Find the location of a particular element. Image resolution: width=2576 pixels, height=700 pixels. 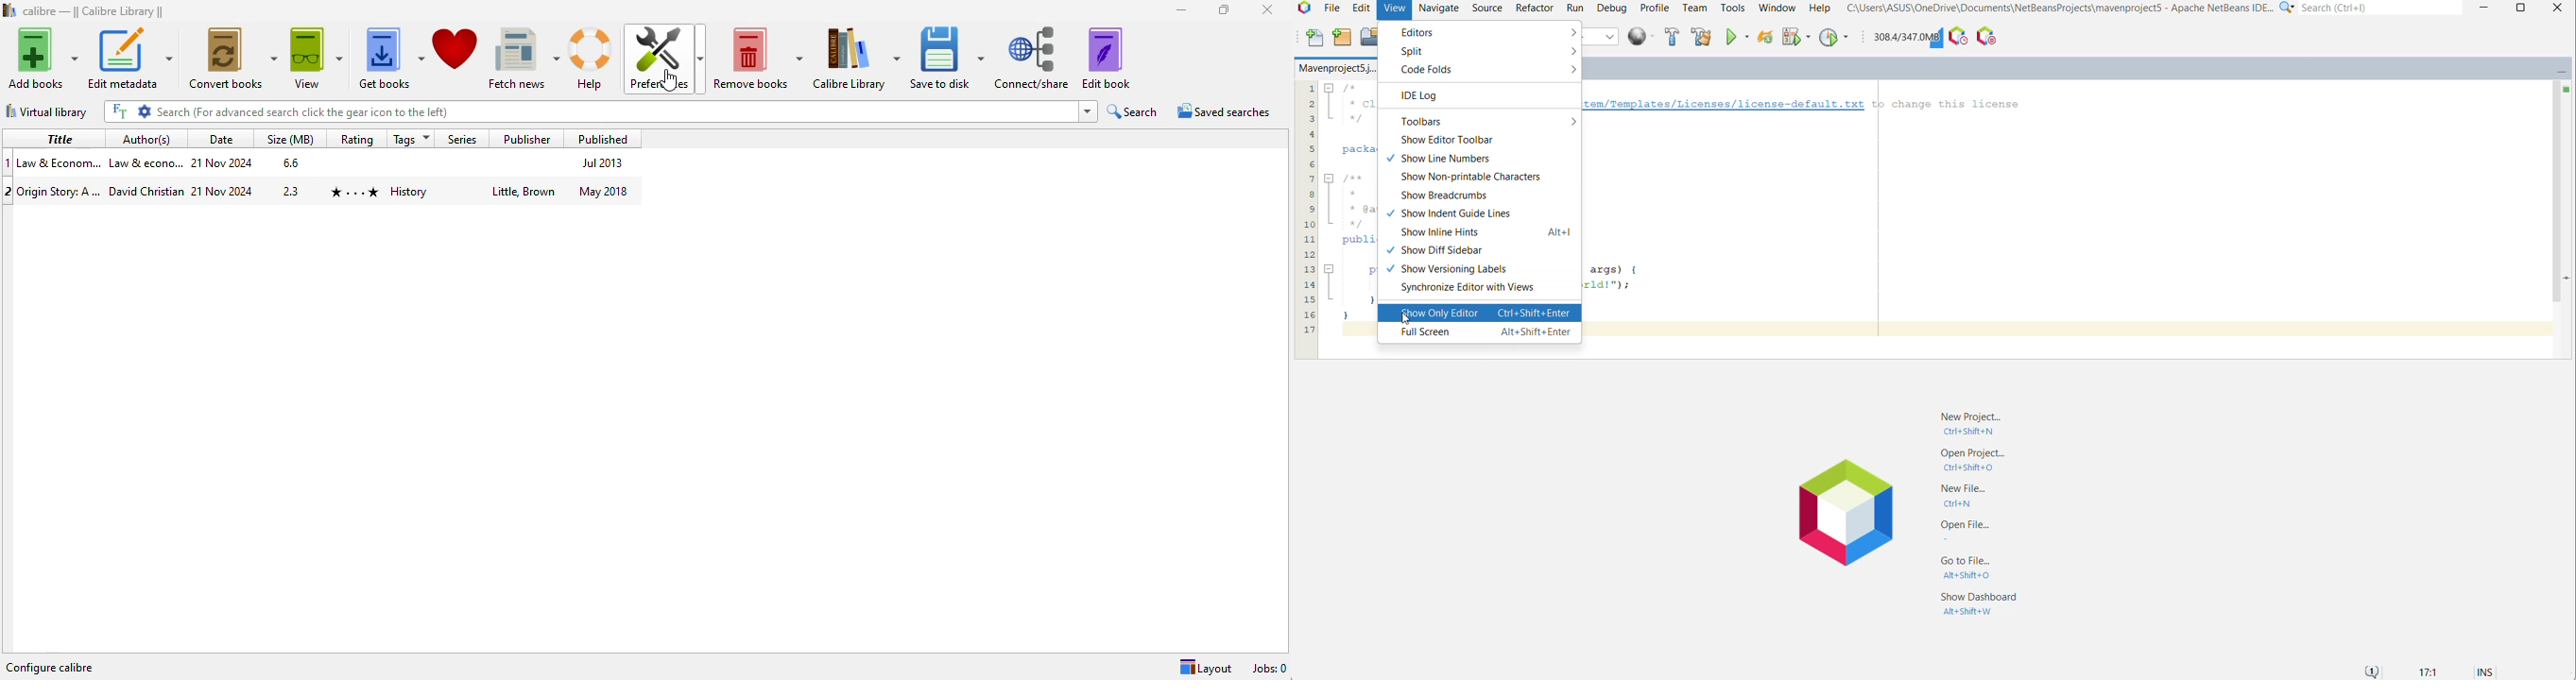

view is located at coordinates (317, 58).